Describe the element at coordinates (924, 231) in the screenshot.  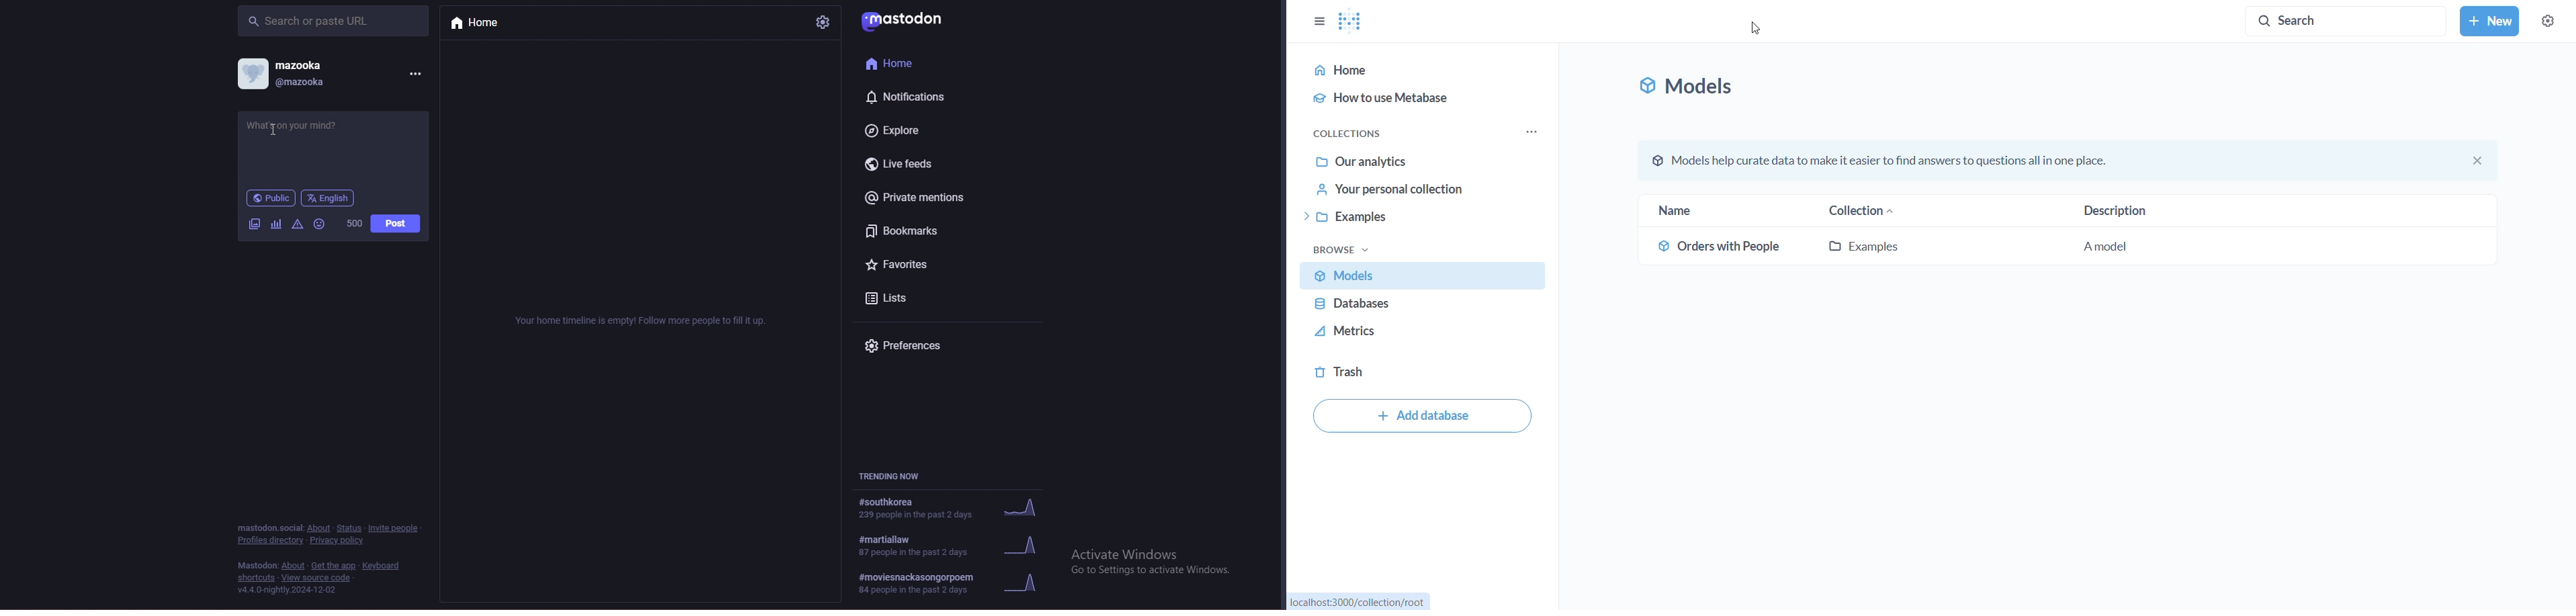
I see `bookmarks` at that location.